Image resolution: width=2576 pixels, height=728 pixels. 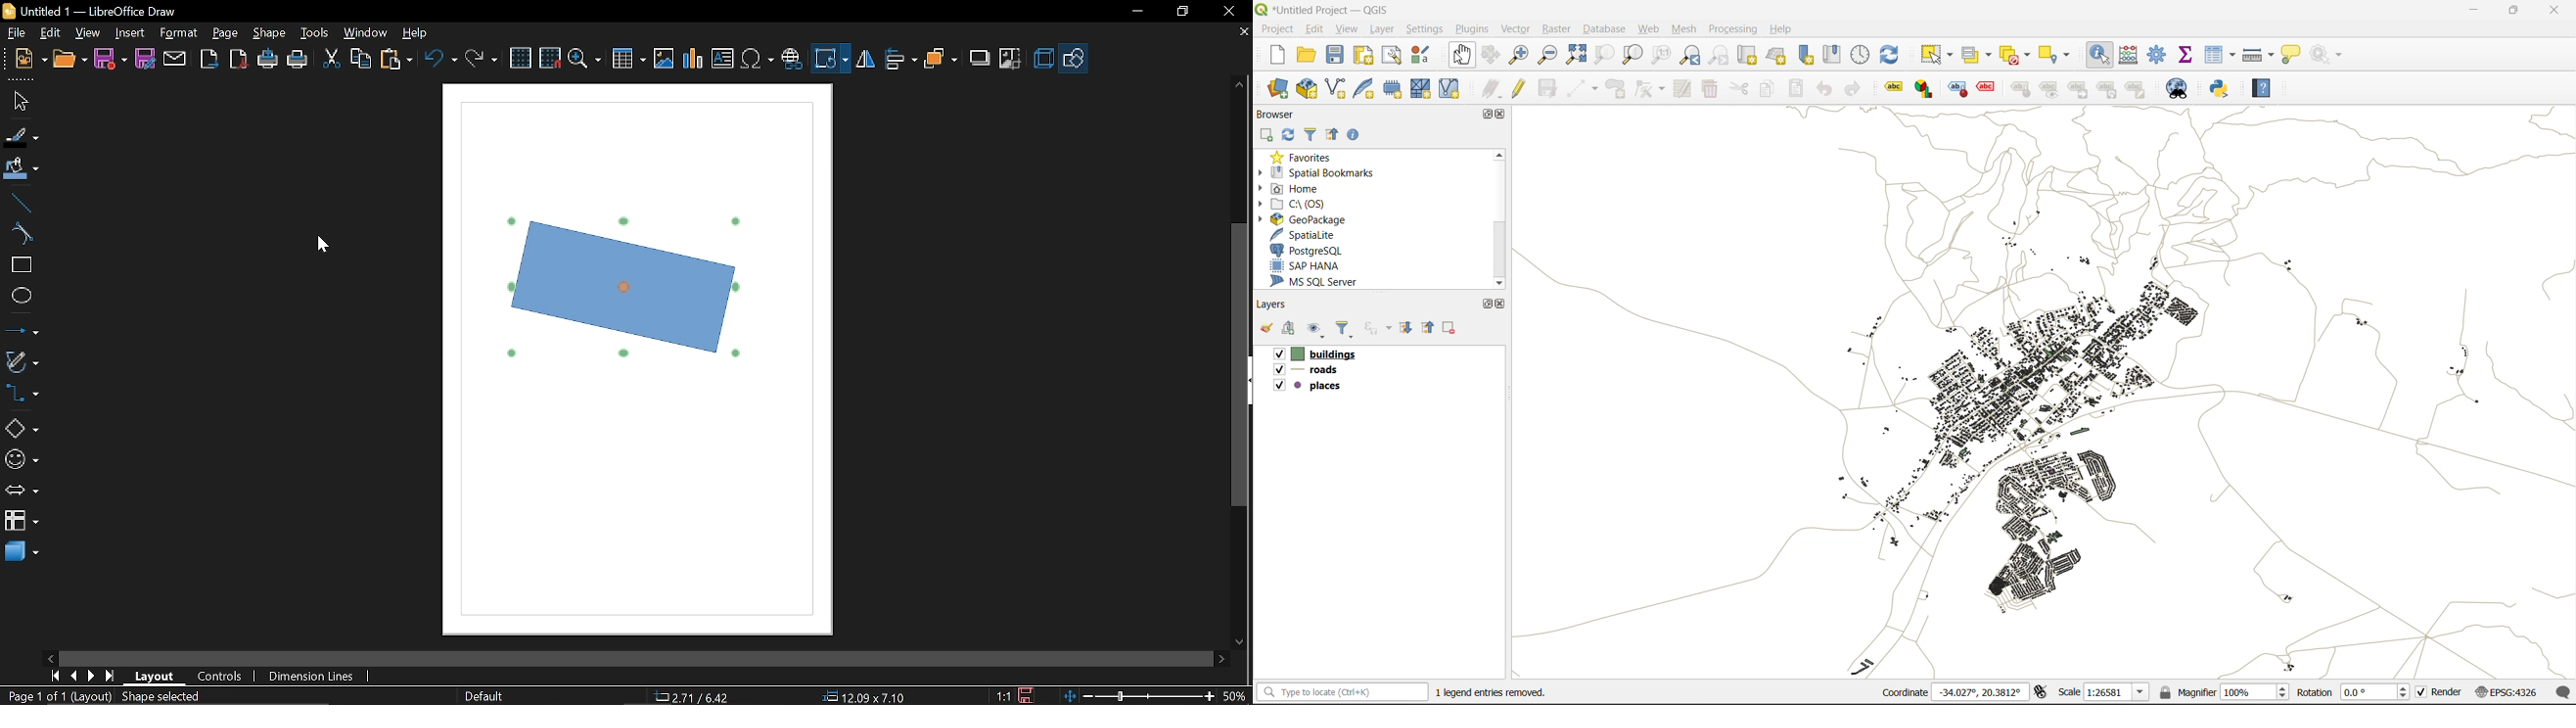 What do you see at coordinates (1318, 369) in the screenshot?
I see `roads` at bounding box center [1318, 369].